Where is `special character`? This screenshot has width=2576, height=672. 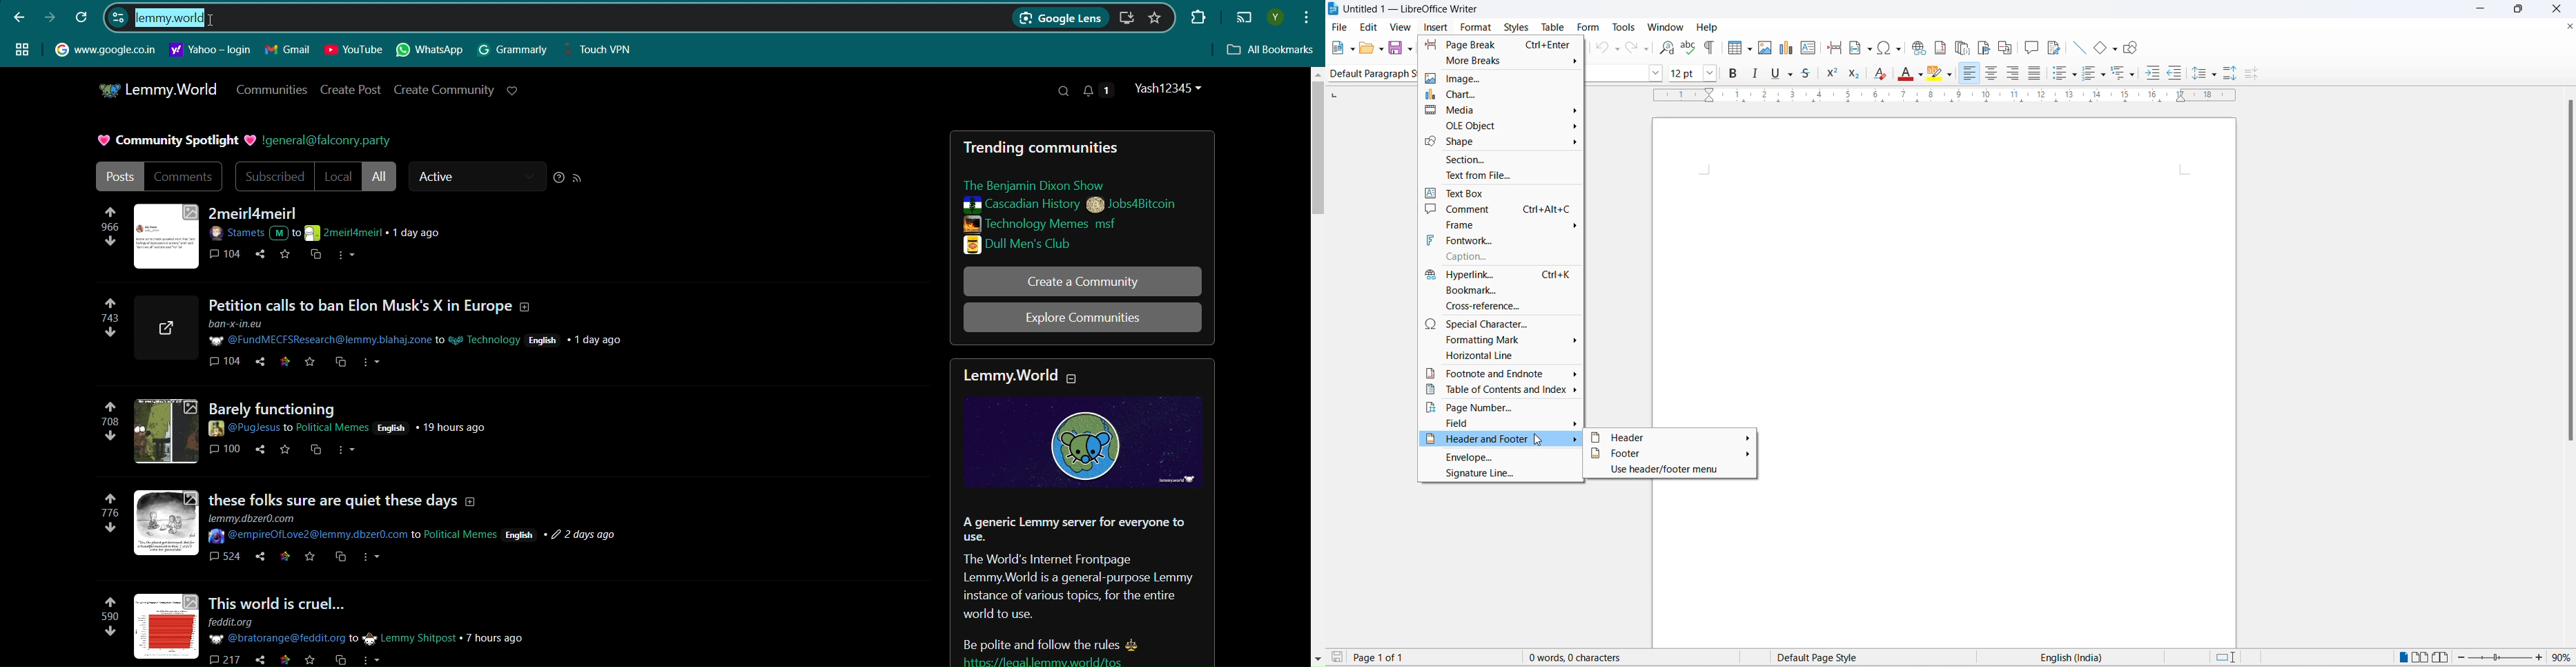
special character is located at coordinates (1501, 322).